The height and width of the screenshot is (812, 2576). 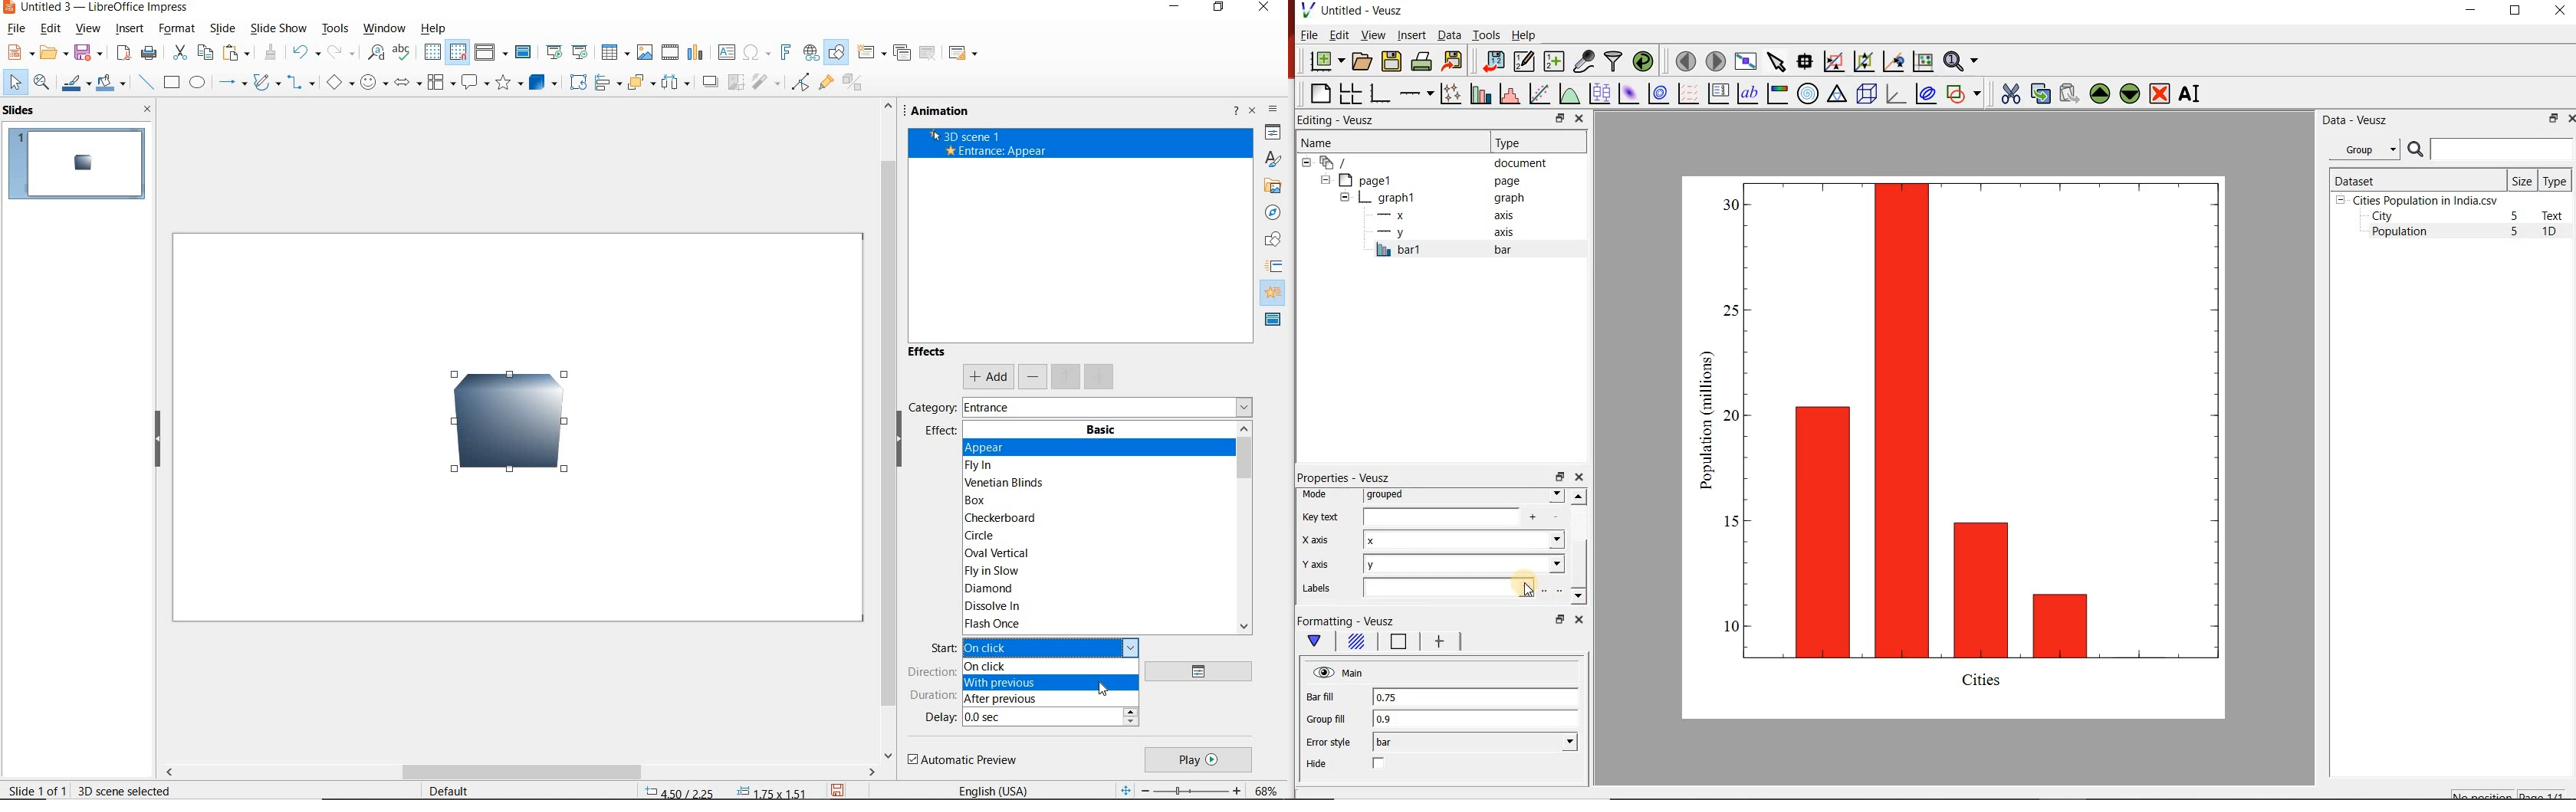 What do you see at coordinates (855, 85) in the screenshot?
I see `toggle extrusion` at bounding box center [855, 85].